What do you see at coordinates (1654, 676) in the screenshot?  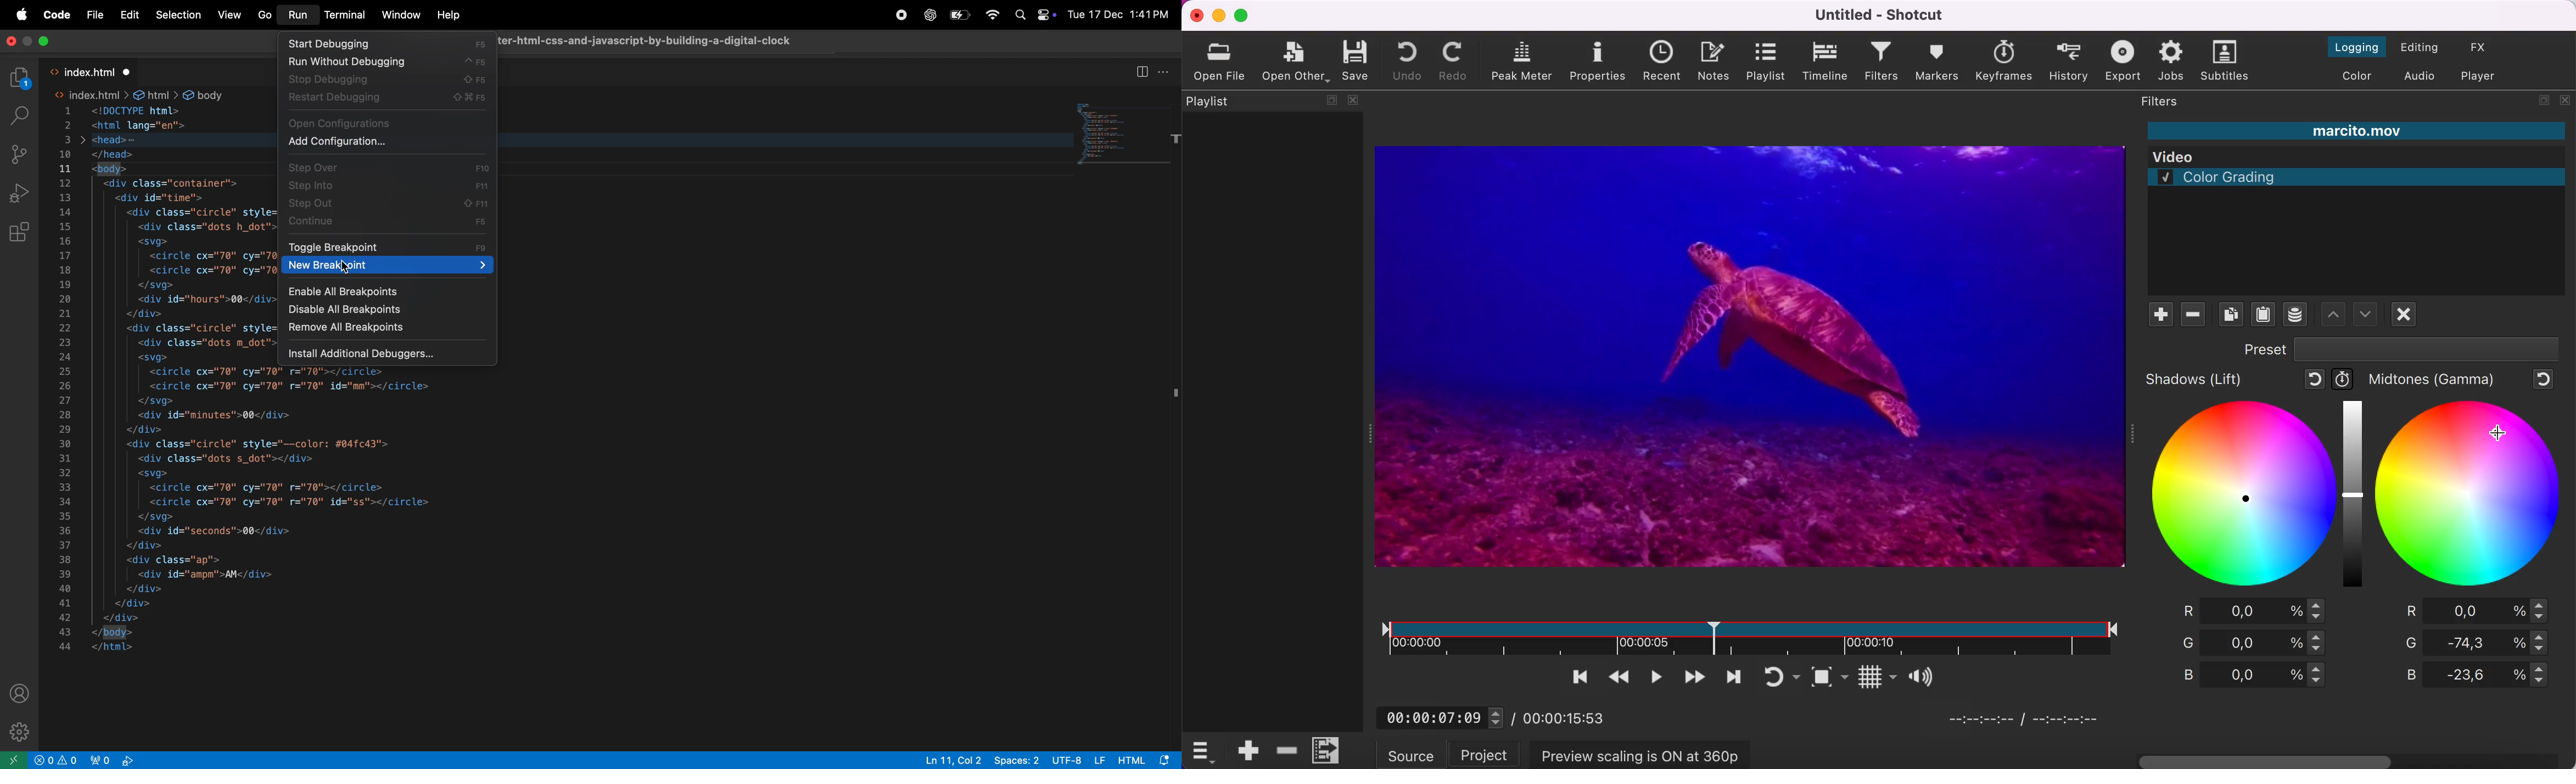 I see `toggle play or pause` at bounding box center [1654, 676].